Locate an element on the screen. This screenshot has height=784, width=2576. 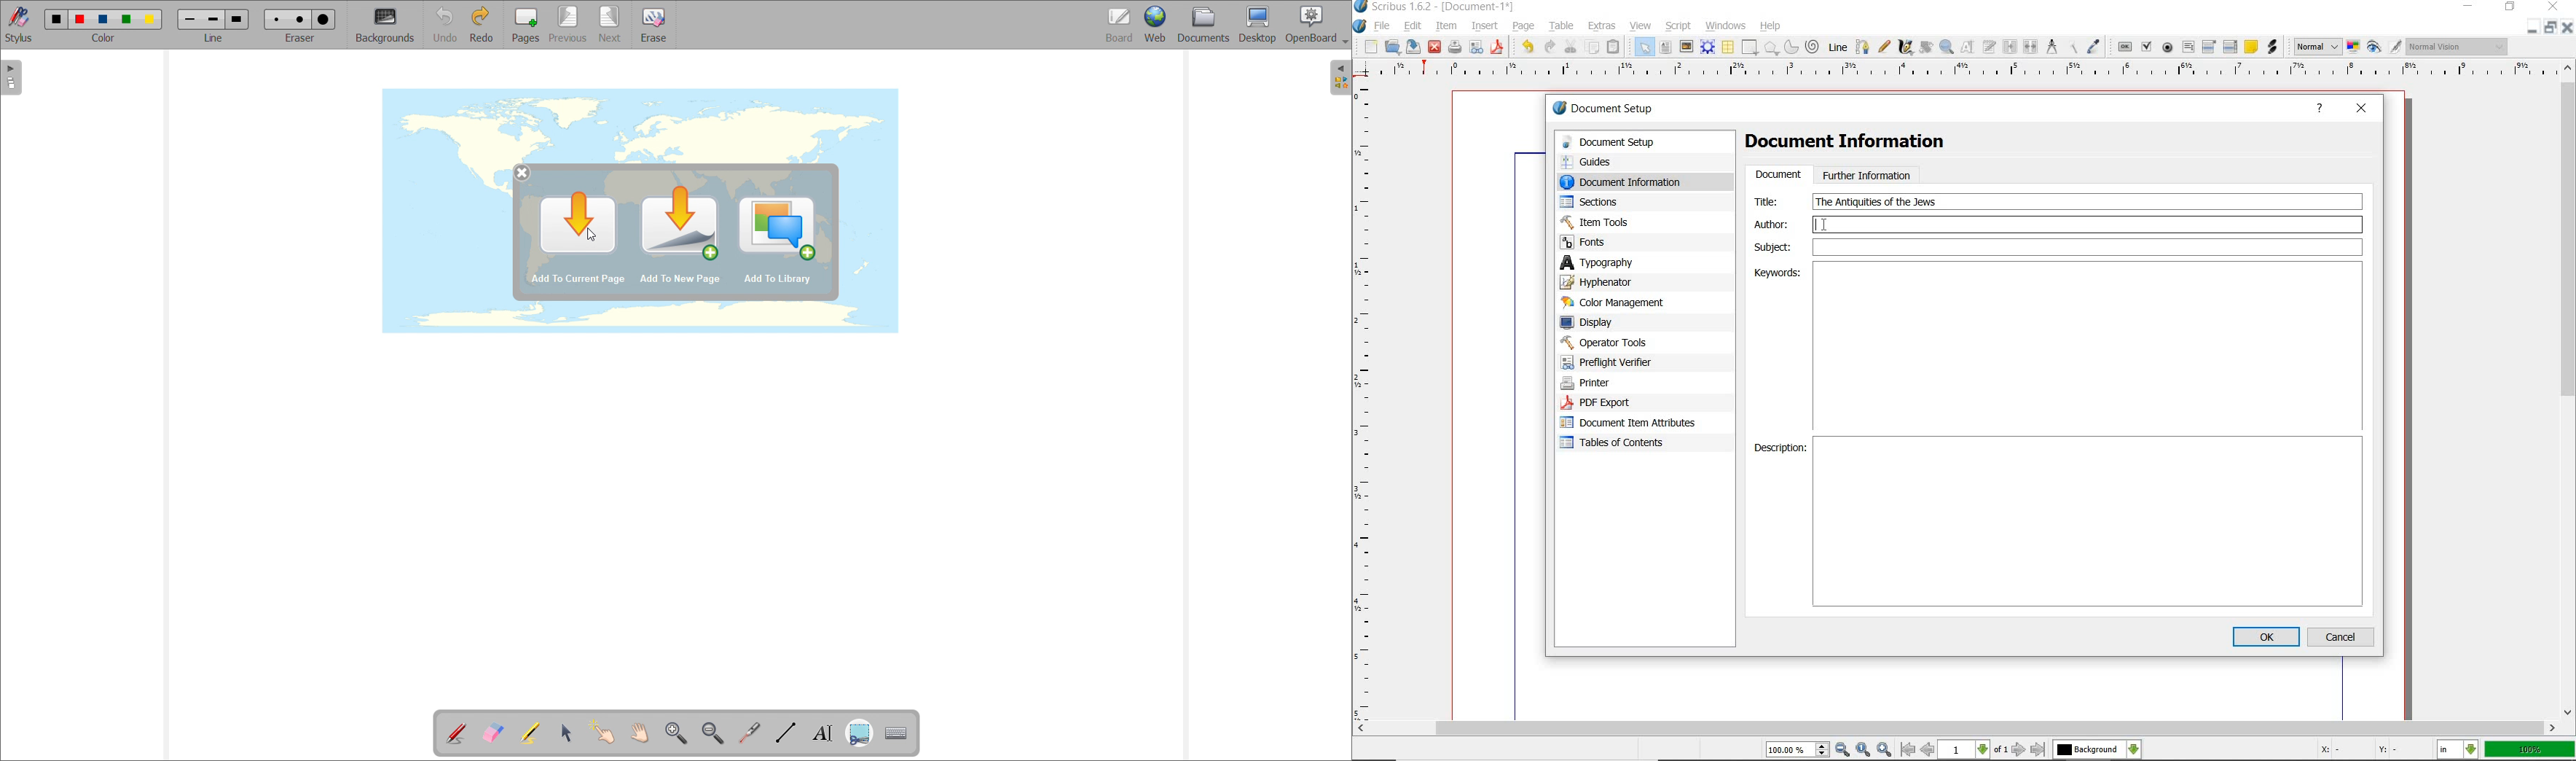
link annotation is located at coordinates (2271, 47).